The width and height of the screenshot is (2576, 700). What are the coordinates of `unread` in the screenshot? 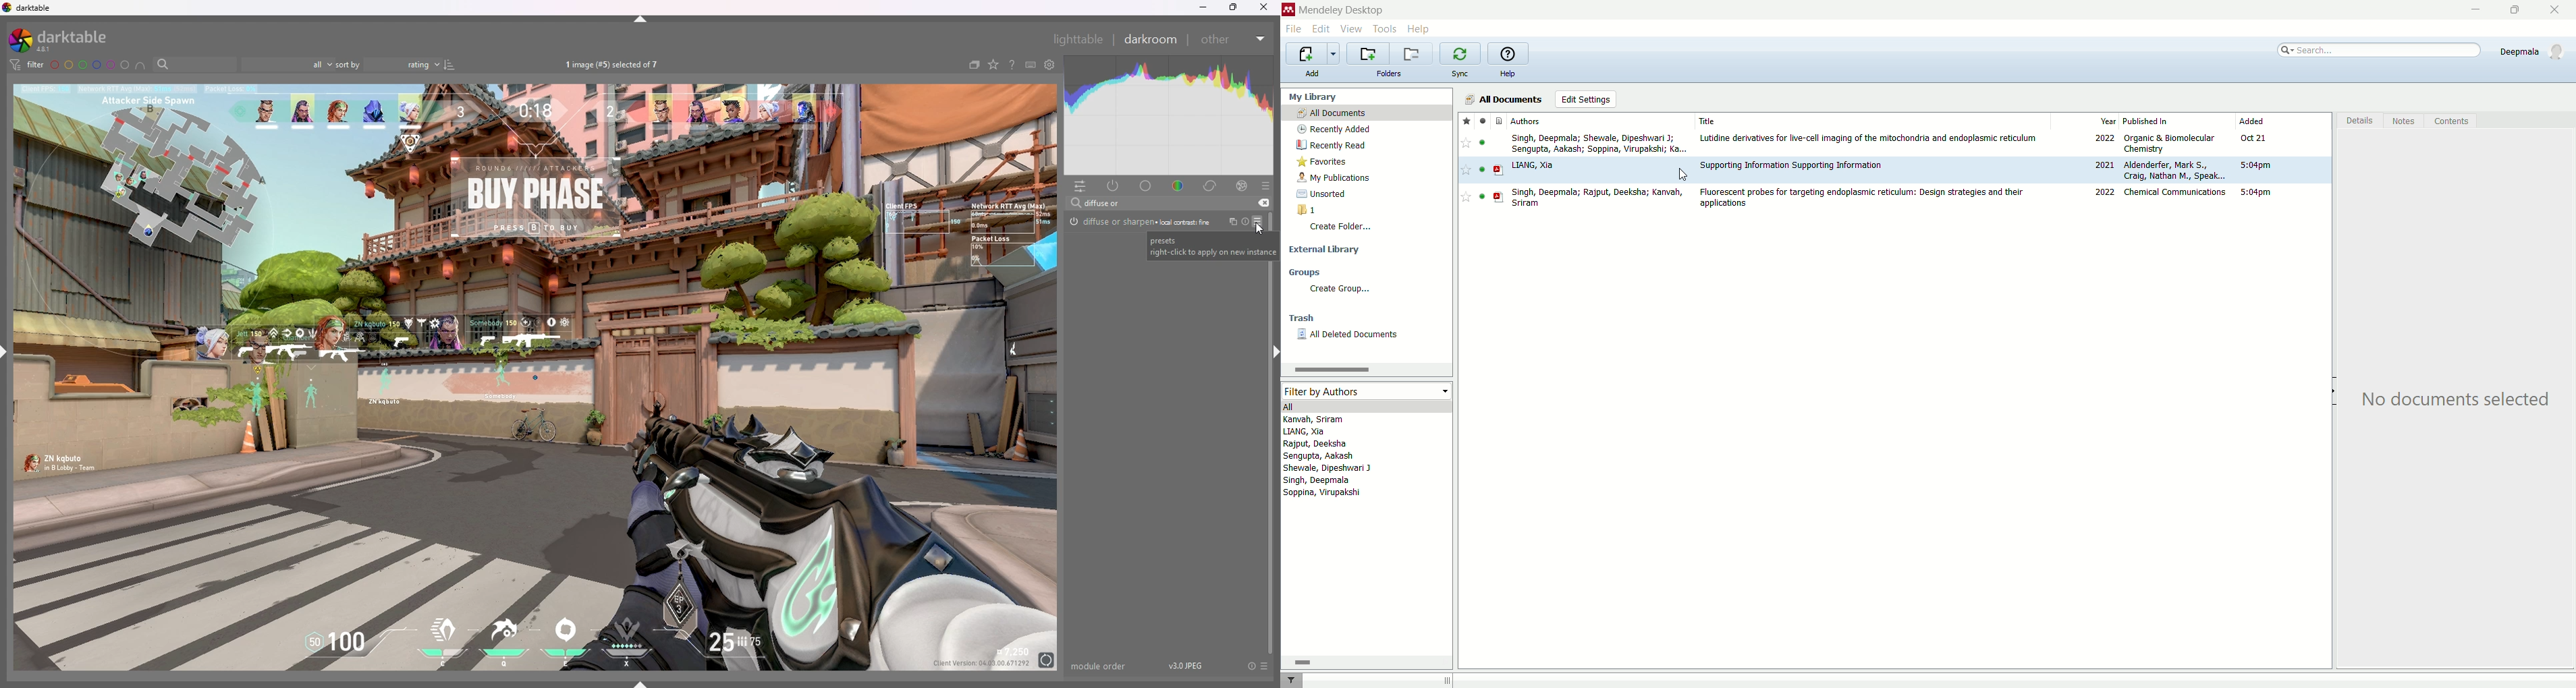 It's located at (1482, 196).